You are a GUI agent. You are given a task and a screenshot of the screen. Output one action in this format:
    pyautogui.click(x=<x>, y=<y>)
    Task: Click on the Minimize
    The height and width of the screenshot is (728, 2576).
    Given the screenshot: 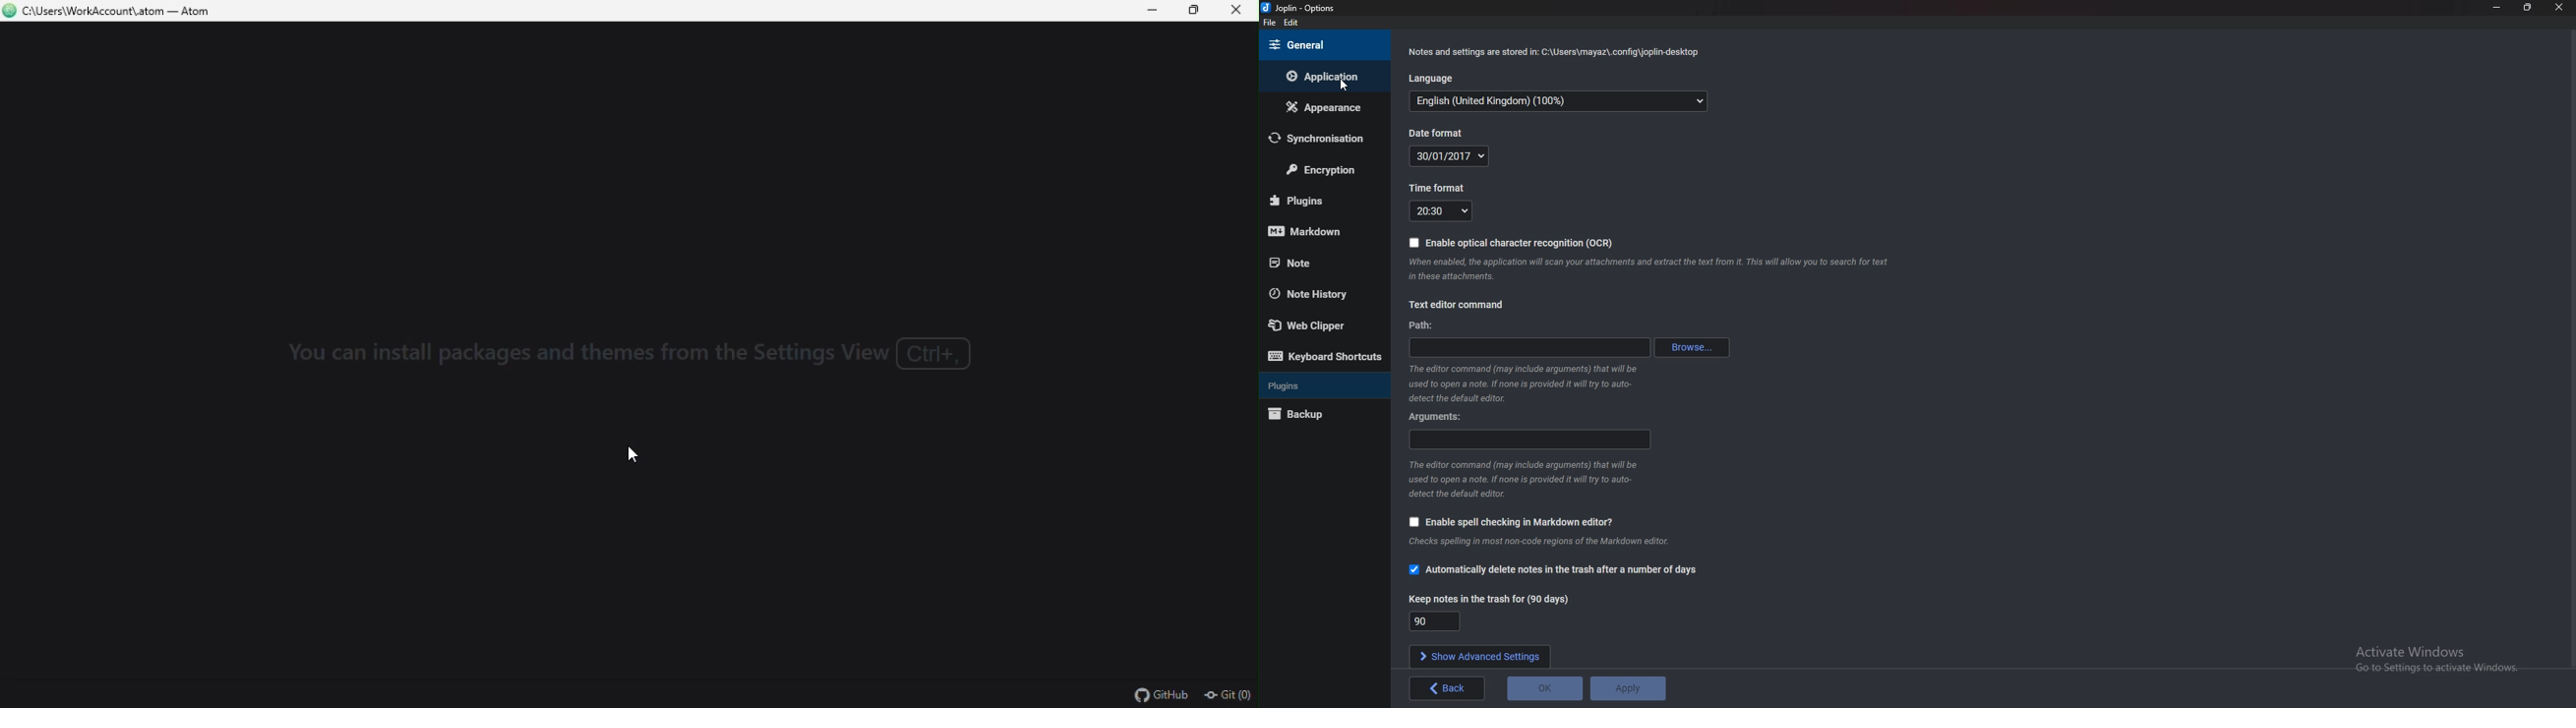 What is the action you would take?
    pyautogui.click(x=2497, y=7)
    